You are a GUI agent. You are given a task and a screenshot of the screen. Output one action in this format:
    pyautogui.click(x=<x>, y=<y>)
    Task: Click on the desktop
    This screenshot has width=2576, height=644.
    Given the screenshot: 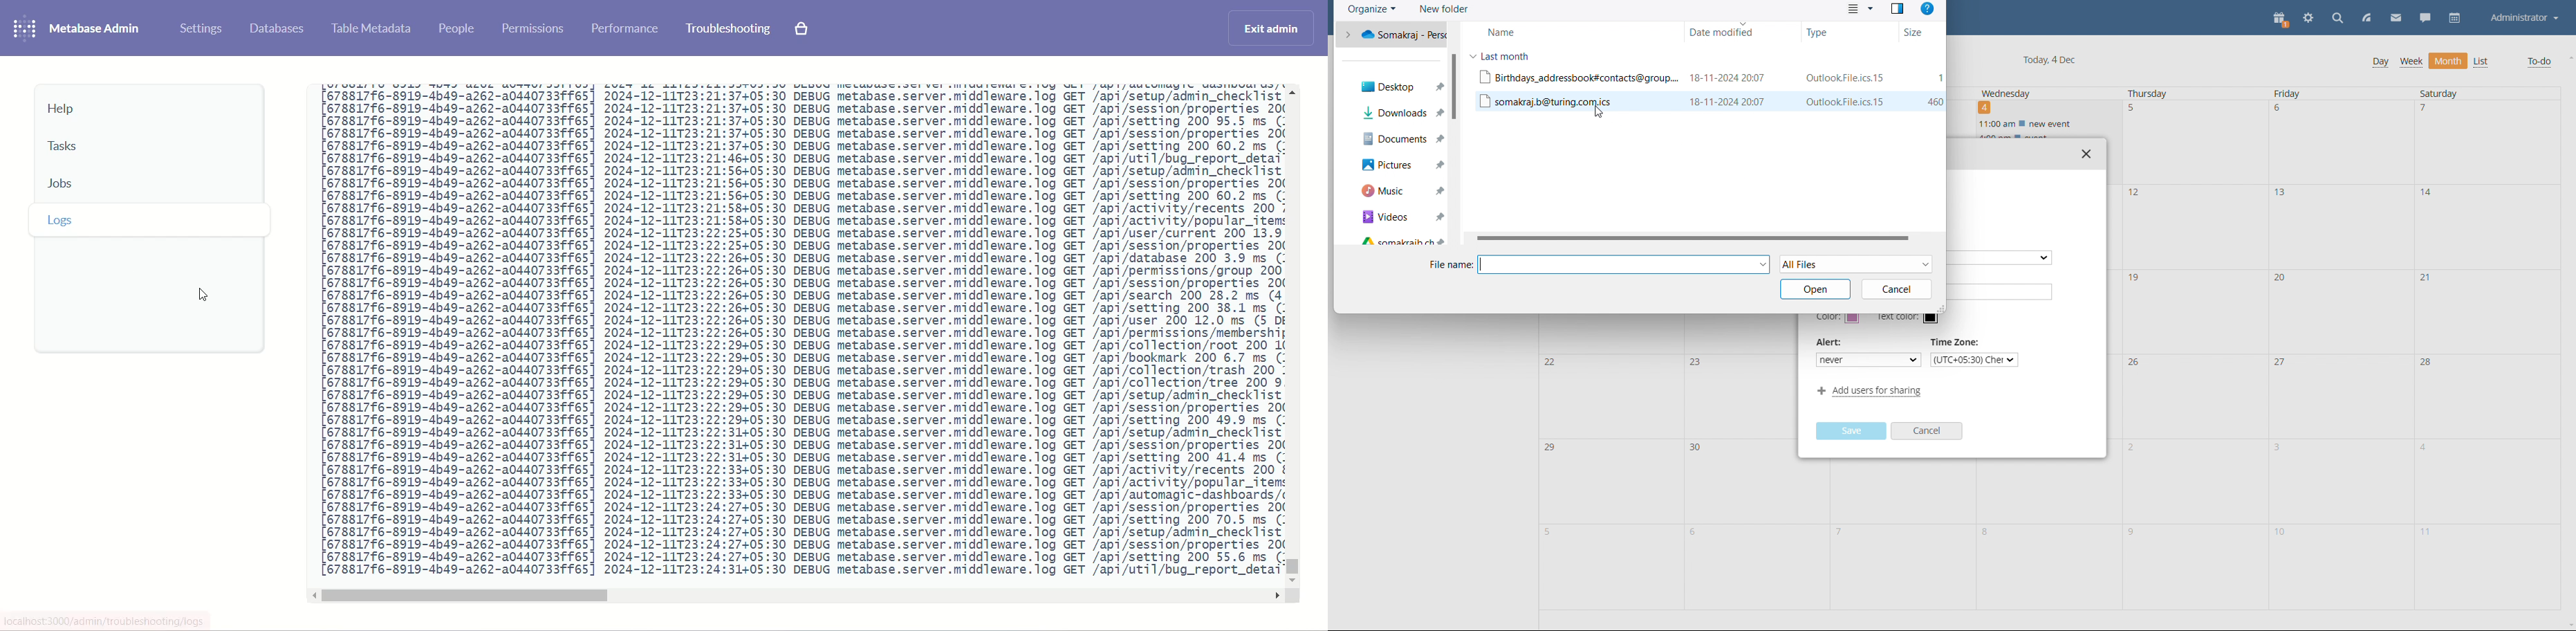 What is the action you would take?
    pyautogui.click(x=1395, y=85)
    